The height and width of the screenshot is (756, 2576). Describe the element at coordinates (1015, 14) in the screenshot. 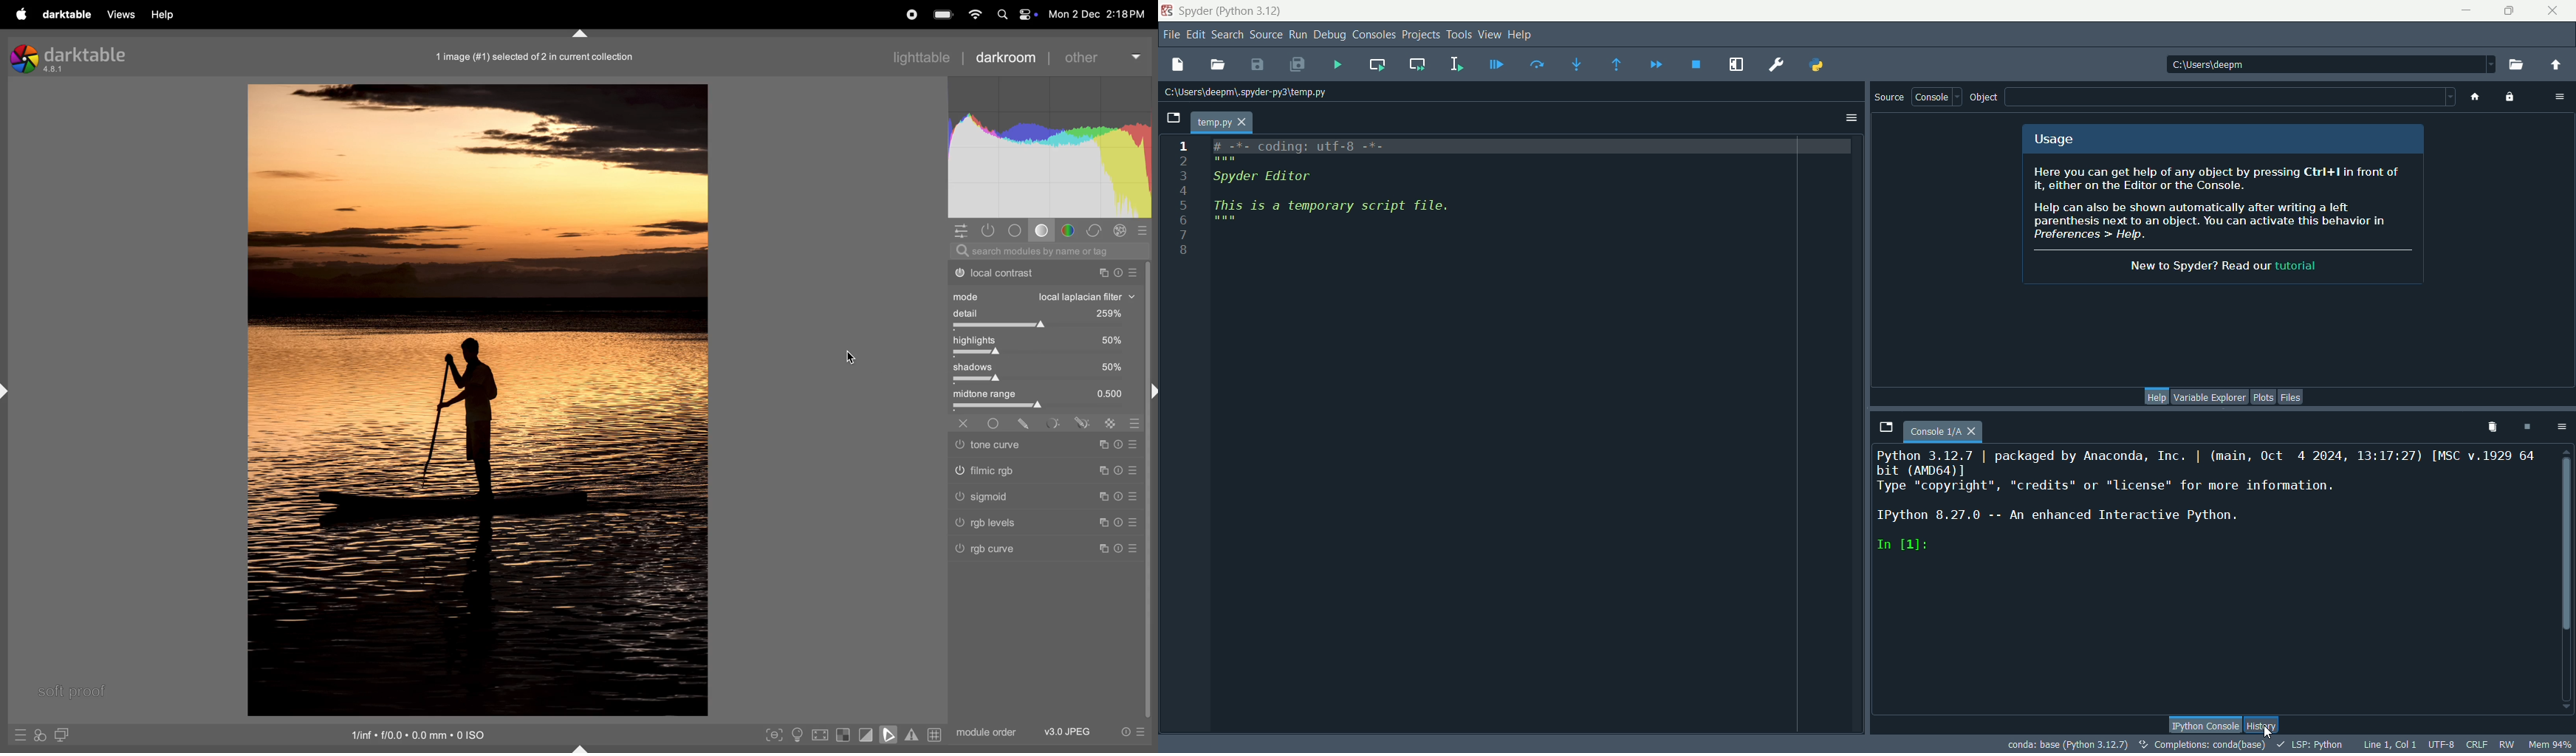

I see `apple widgets` at that location.